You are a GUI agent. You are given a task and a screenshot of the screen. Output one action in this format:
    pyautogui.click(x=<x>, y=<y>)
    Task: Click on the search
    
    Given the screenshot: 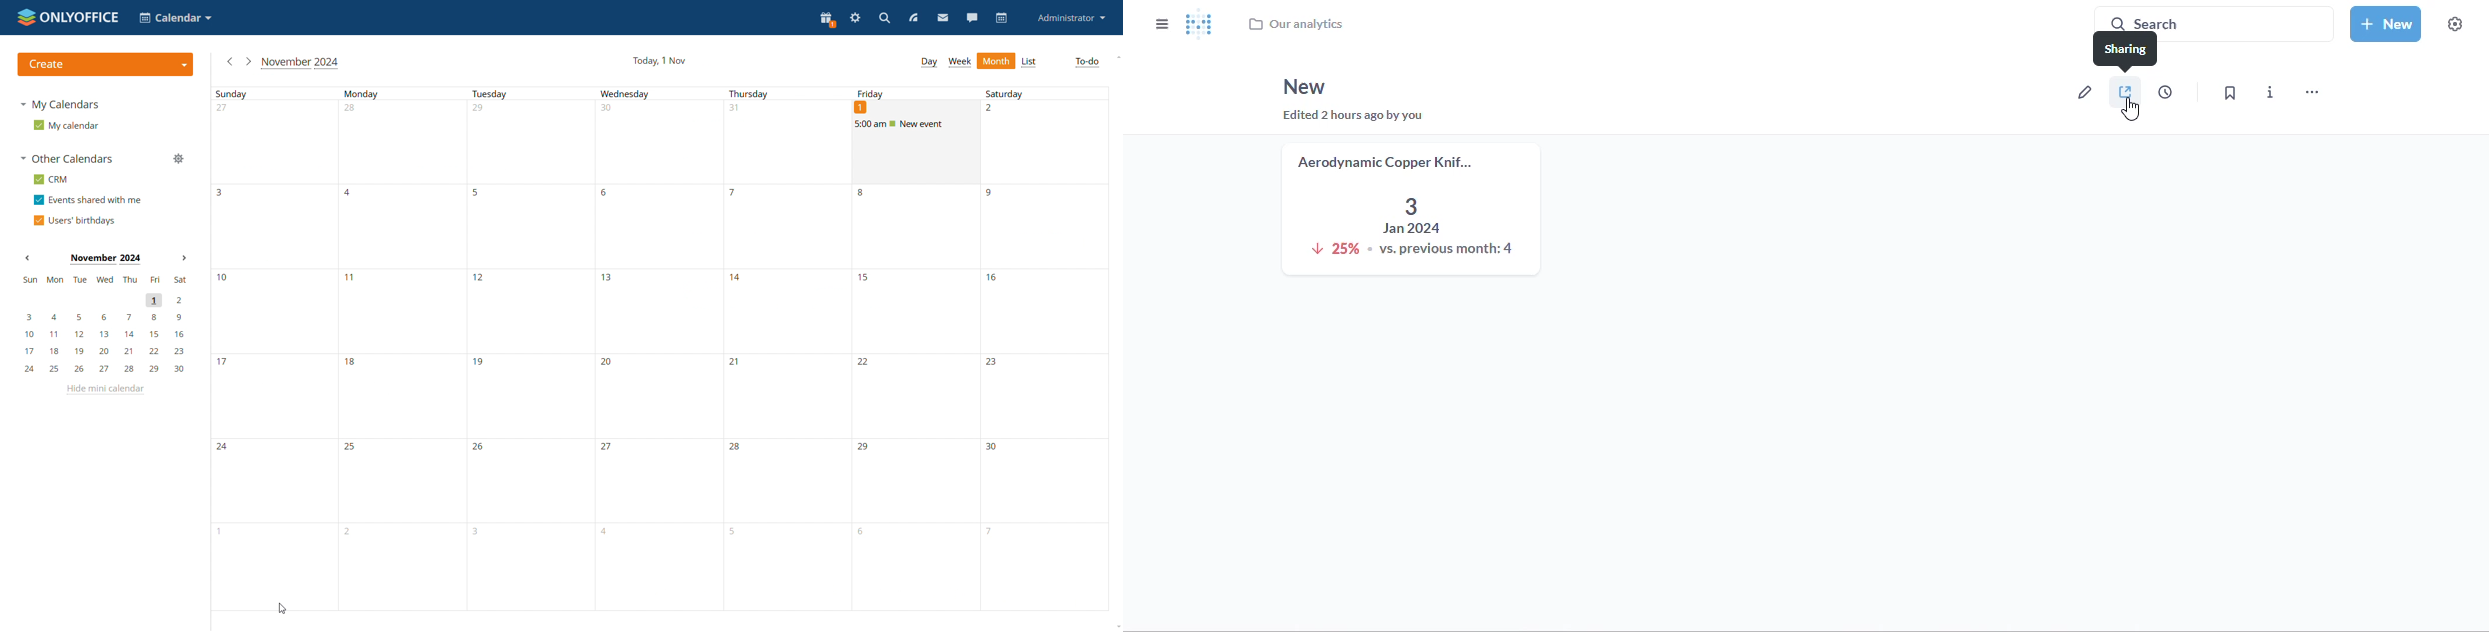 What is the action you would take?
    pyautogui.click(x=884, y=19)
    